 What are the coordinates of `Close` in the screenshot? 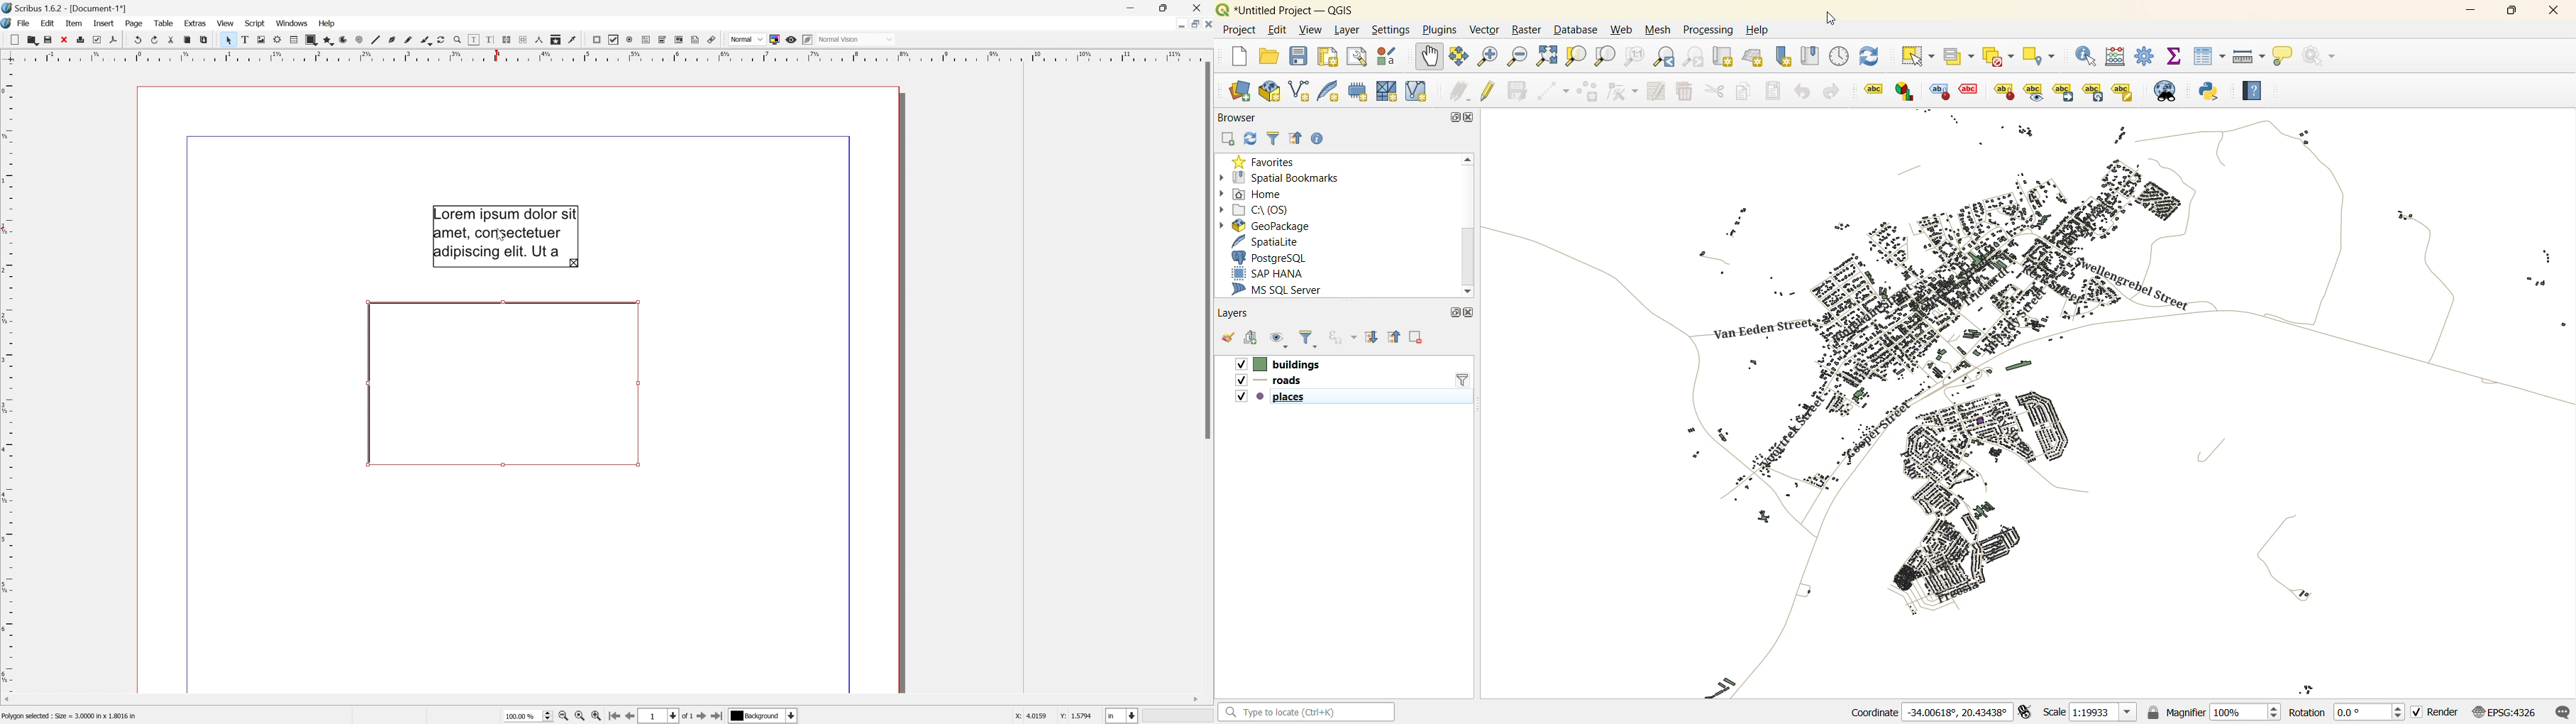 It's located at (63, 42).